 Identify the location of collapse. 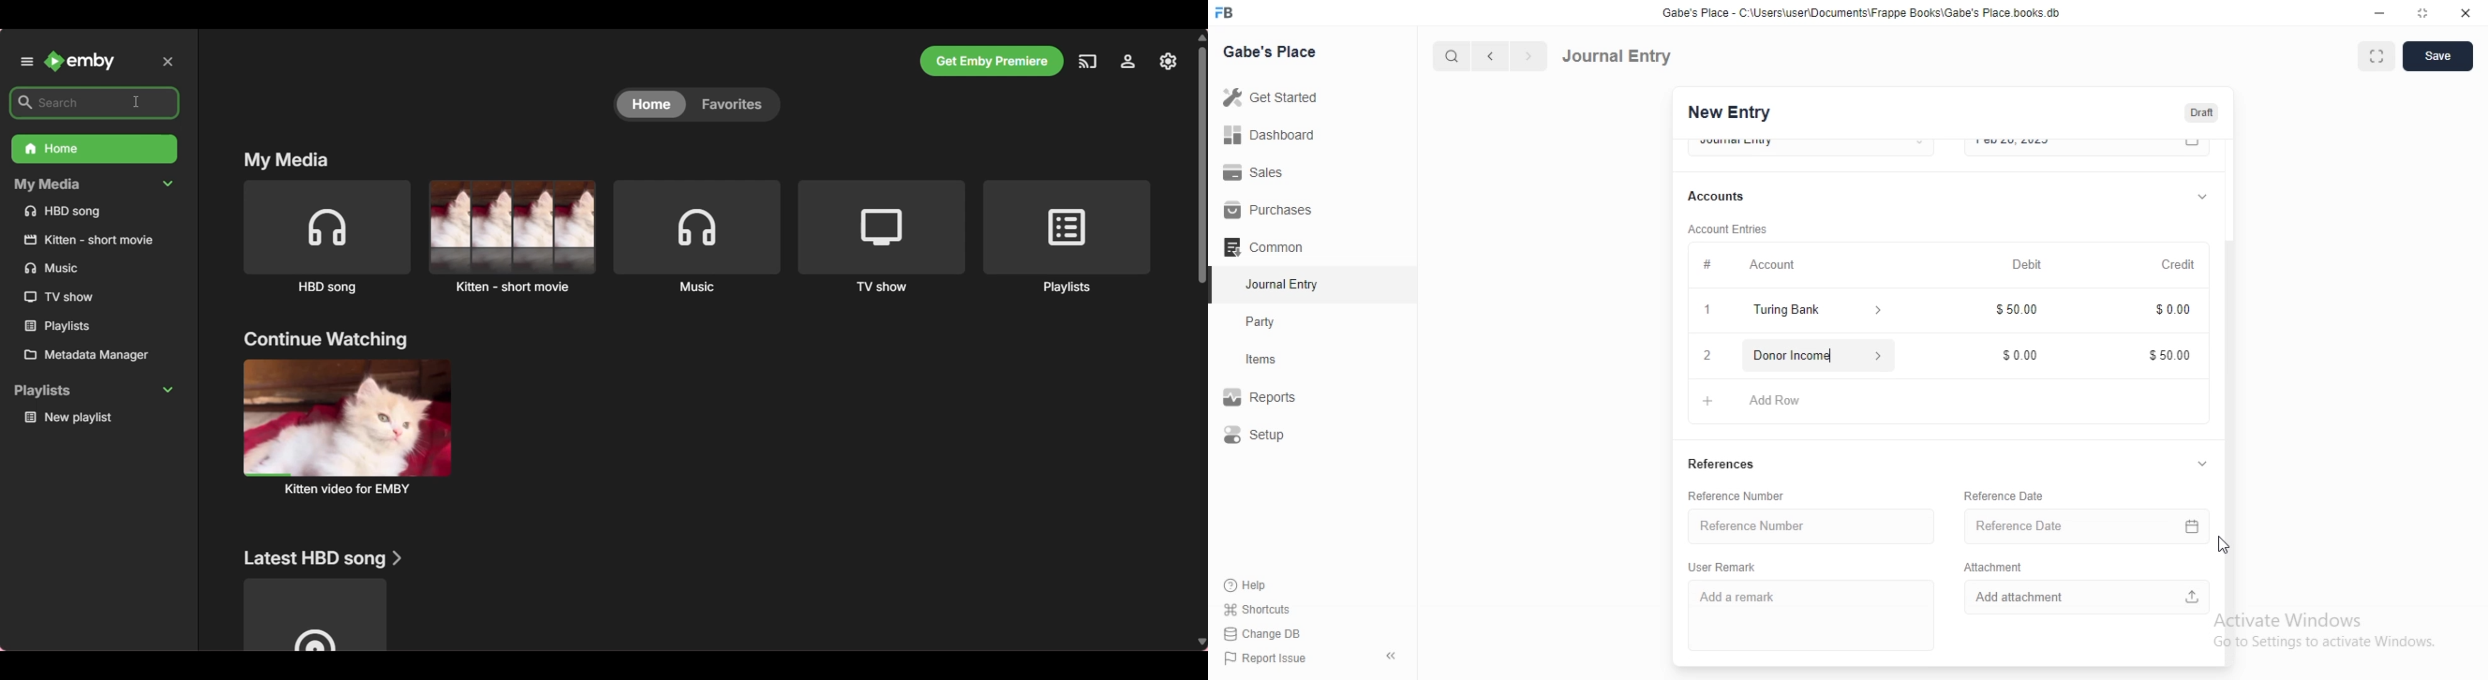
(2202, 465).